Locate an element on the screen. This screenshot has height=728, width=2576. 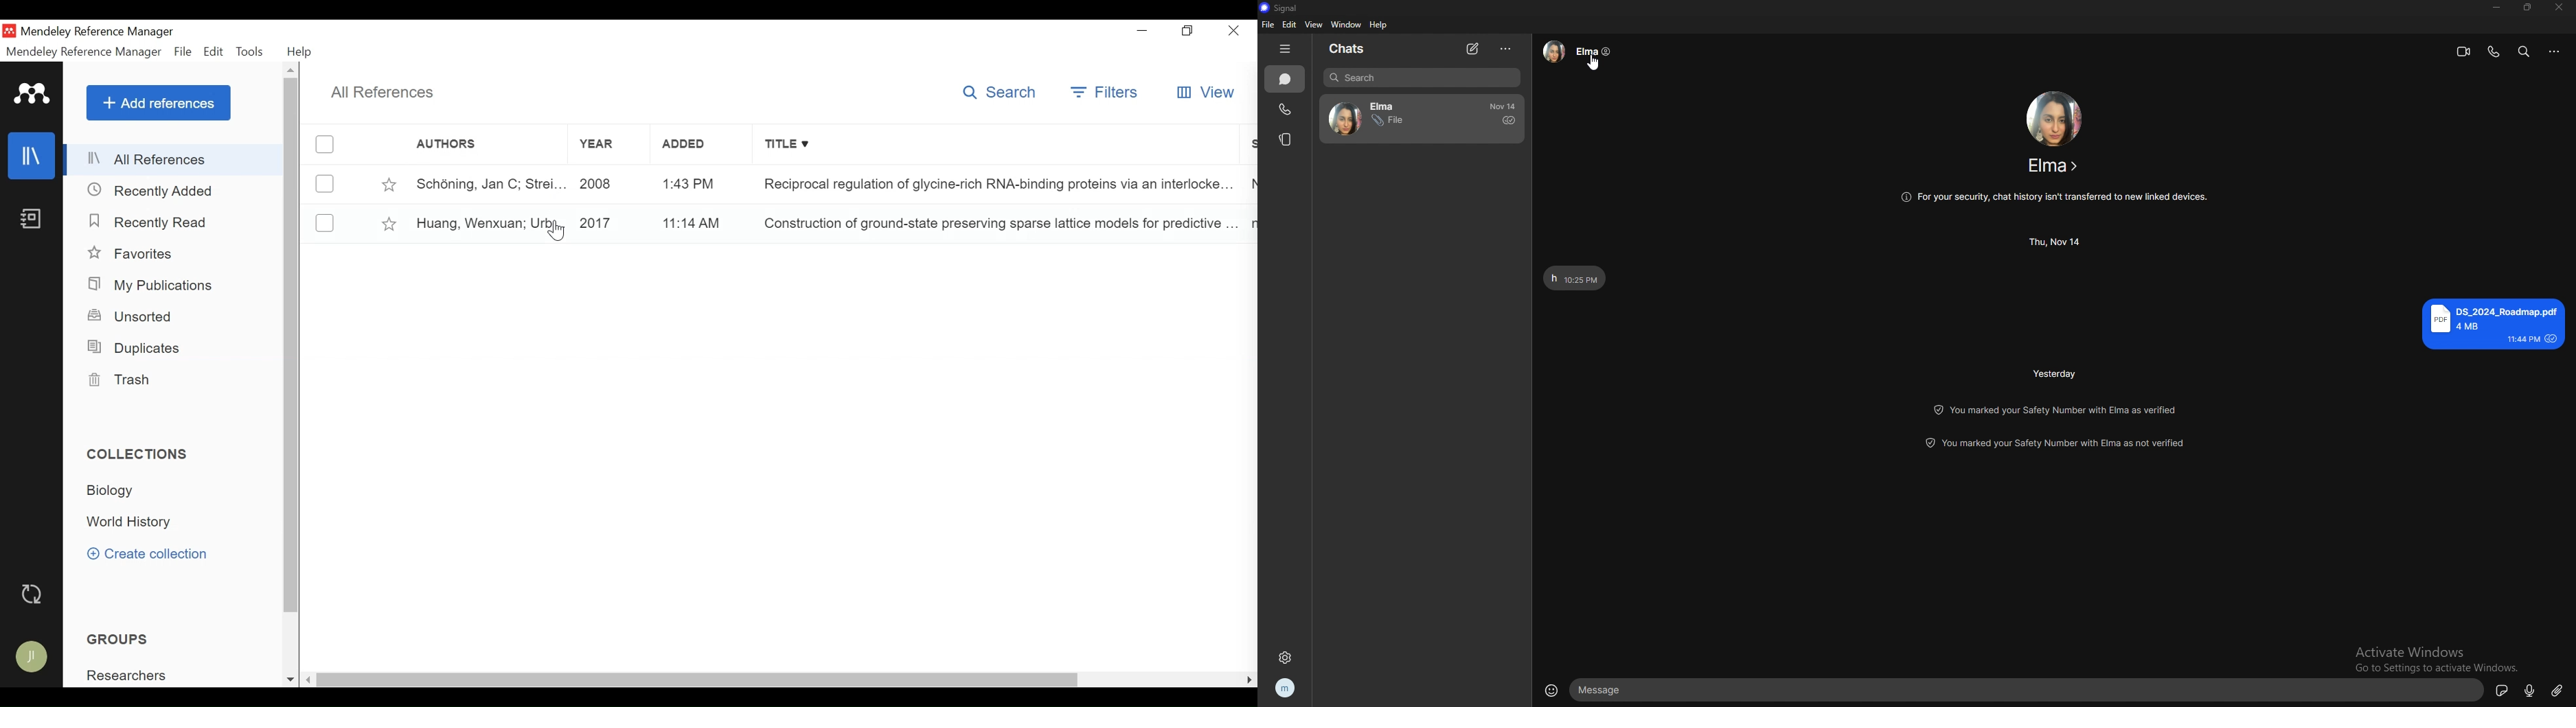
Mendeley logo is located at coordinates (33, 94).